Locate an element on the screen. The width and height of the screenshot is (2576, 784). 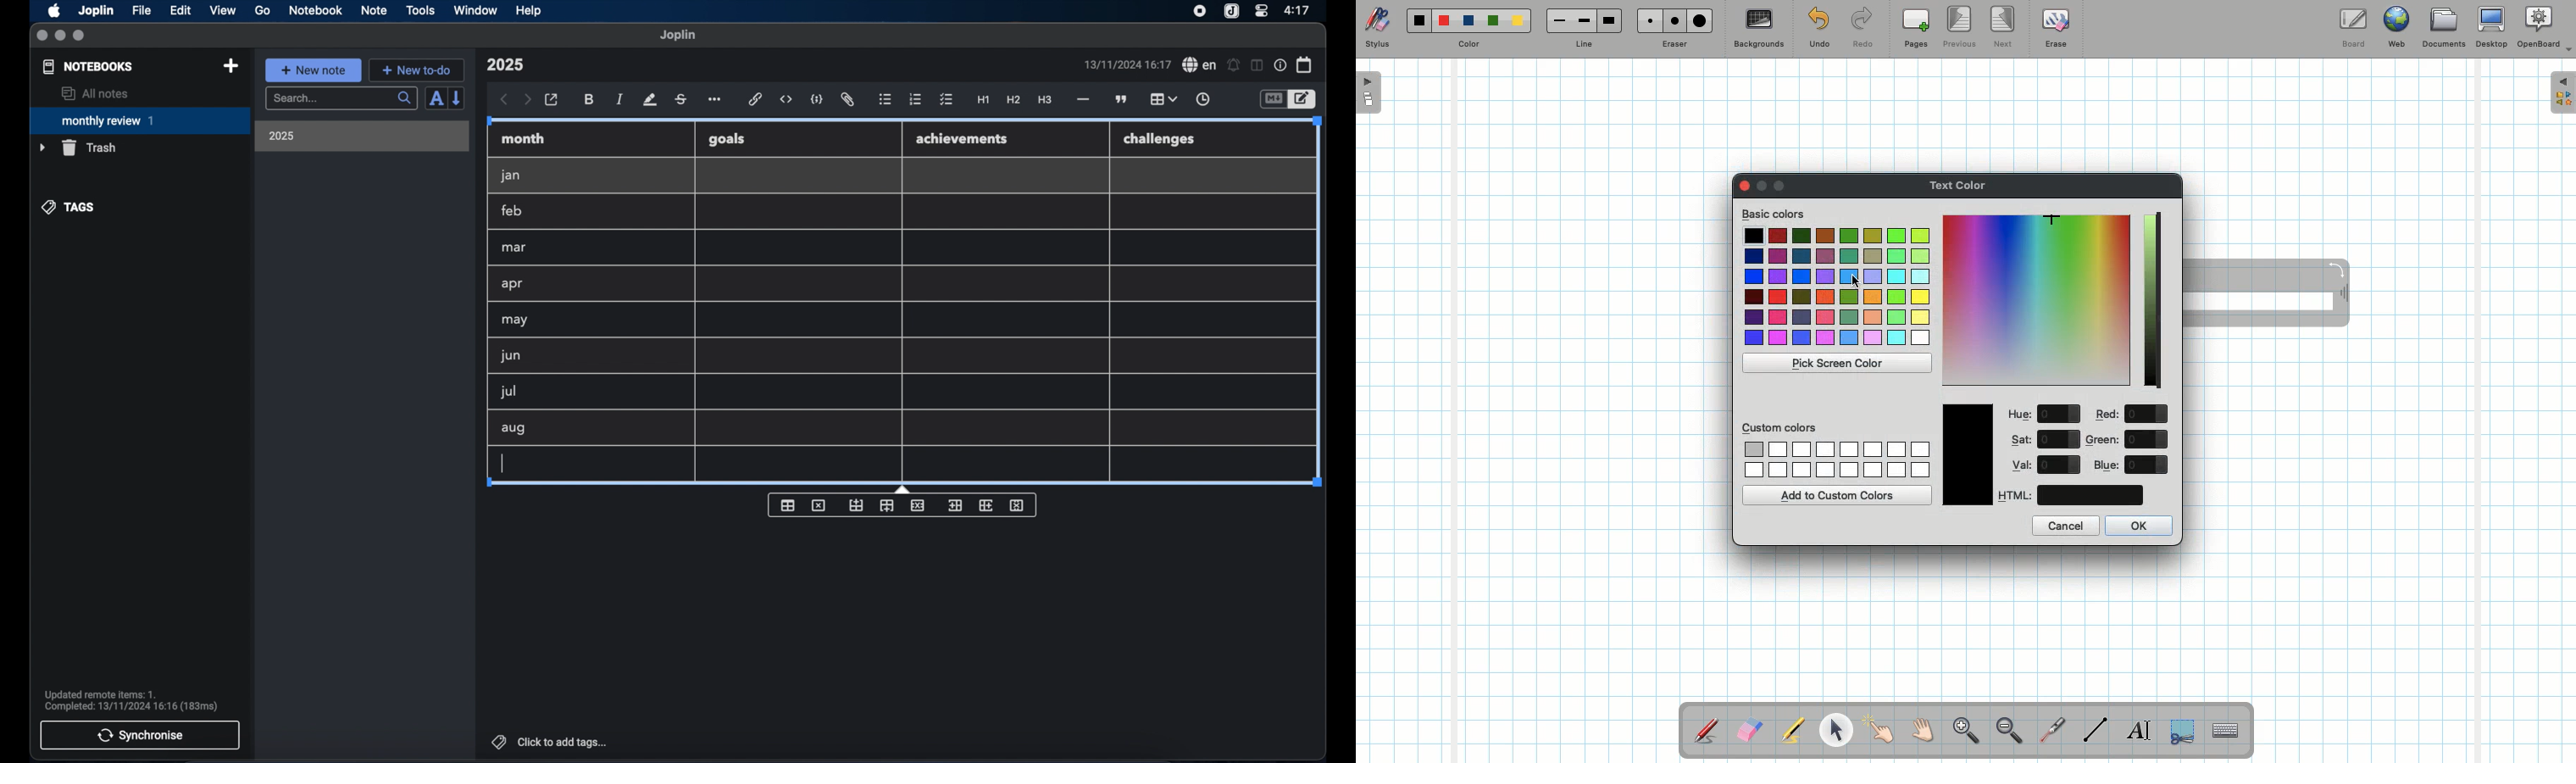
achievements is located at coordinates (962, 139).